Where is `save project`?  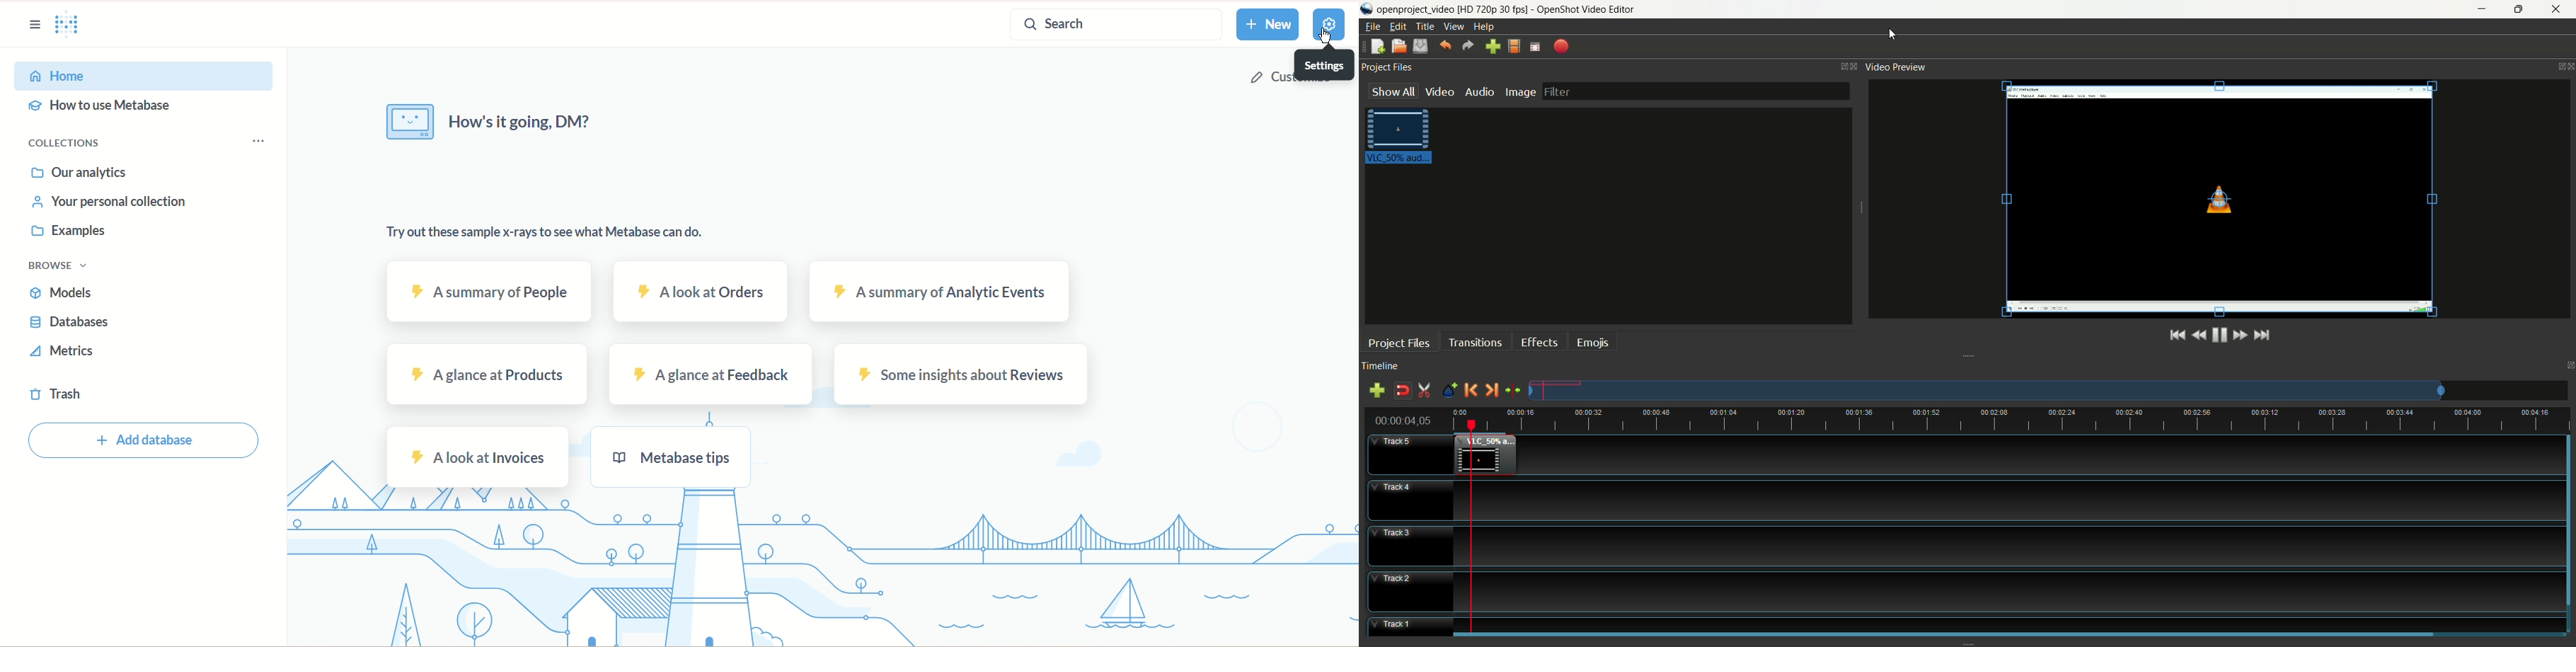
save project is located at coordinates (1420, 46).